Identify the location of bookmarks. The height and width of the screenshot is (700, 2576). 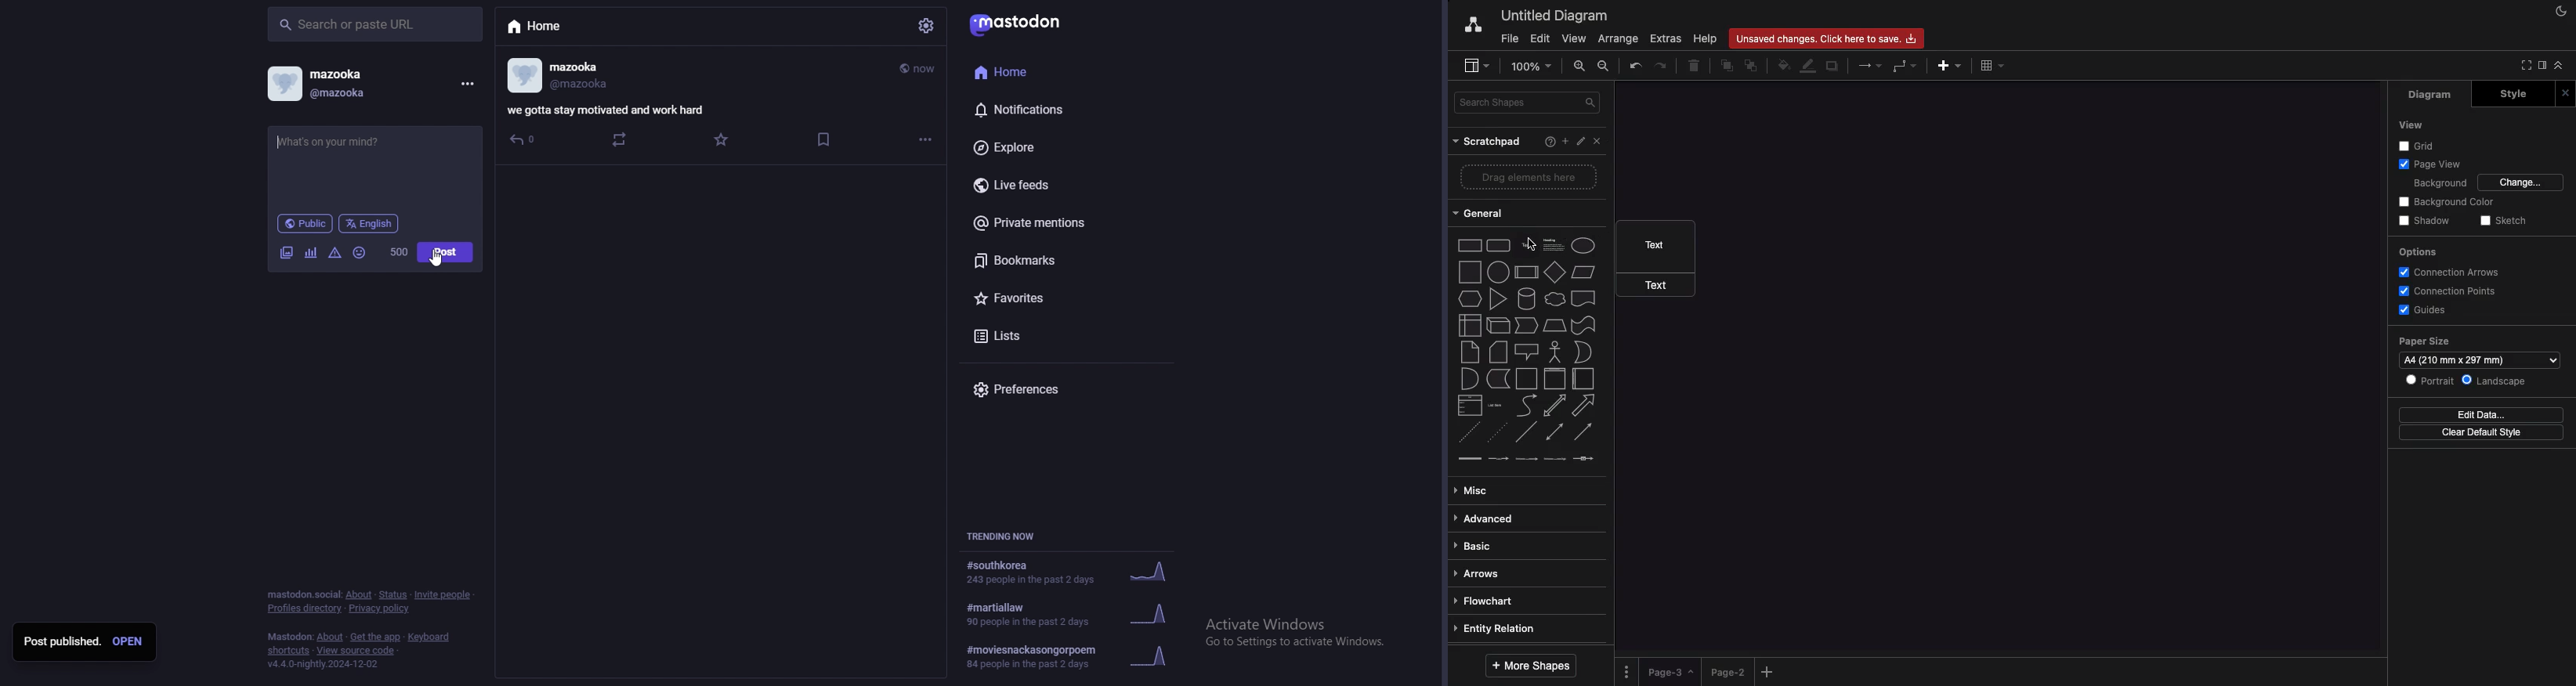
(1041, 260).